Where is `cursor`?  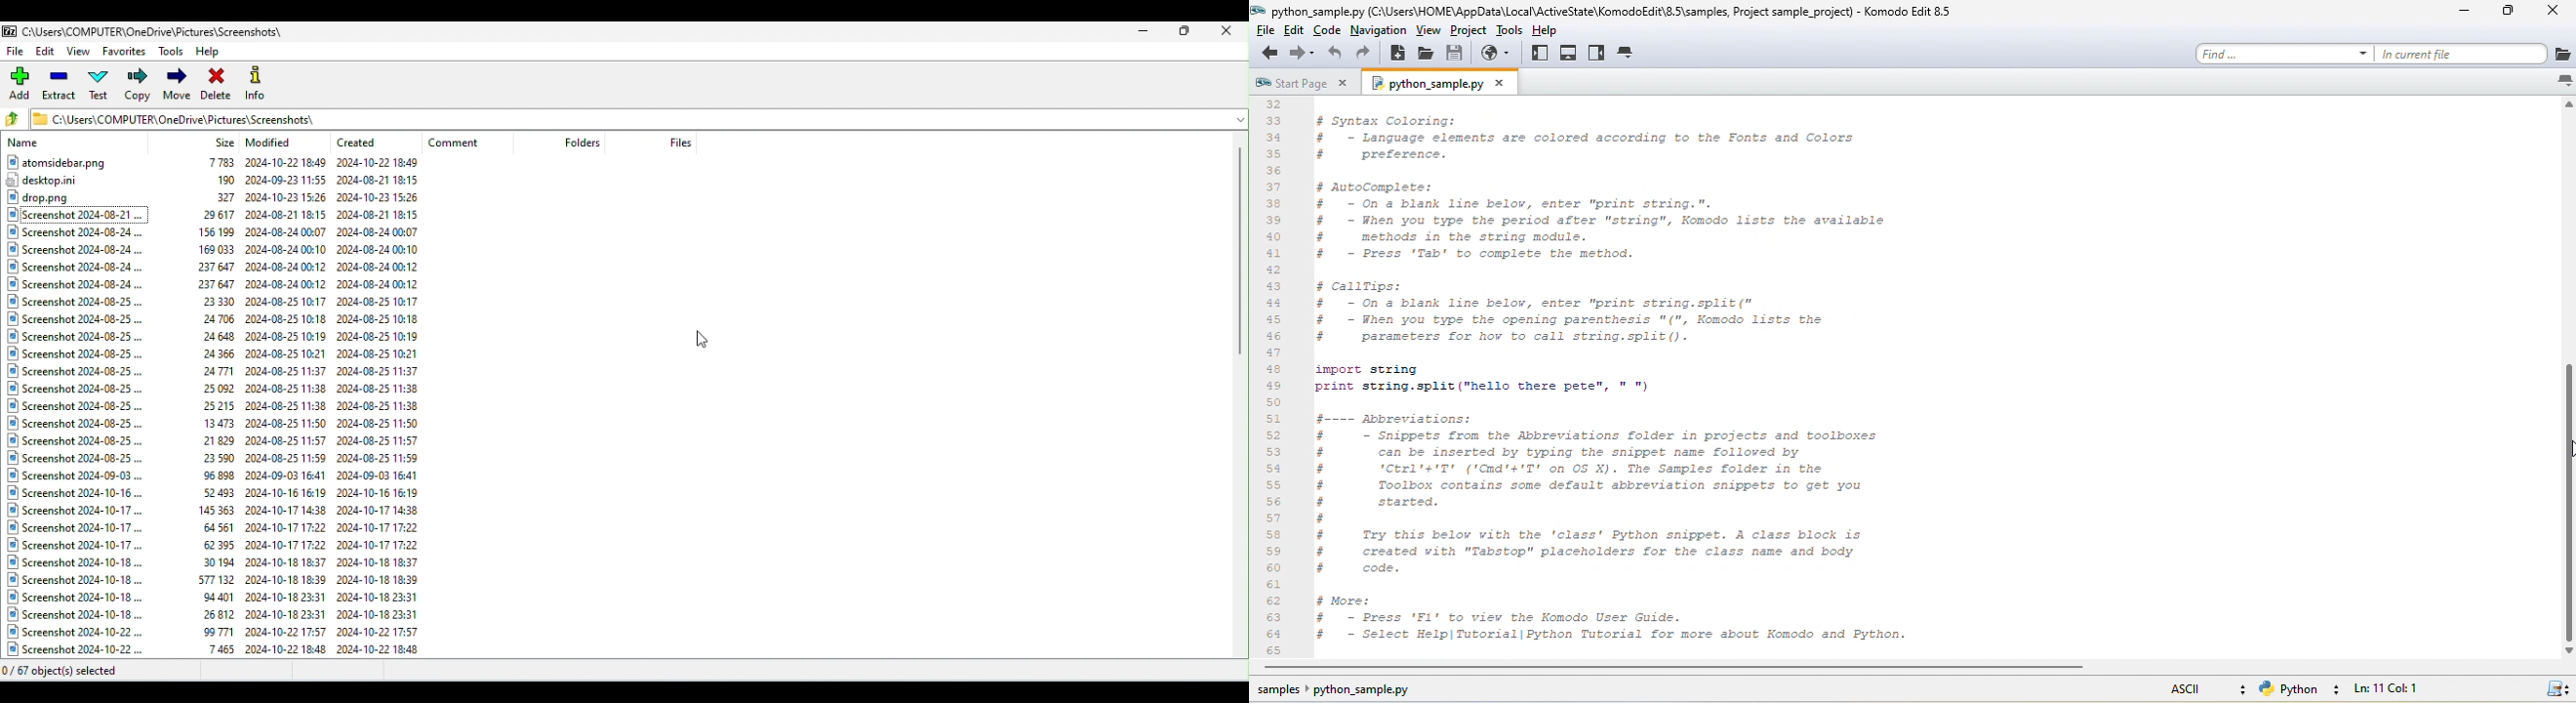 cursor is located at coordinates (703, 339).